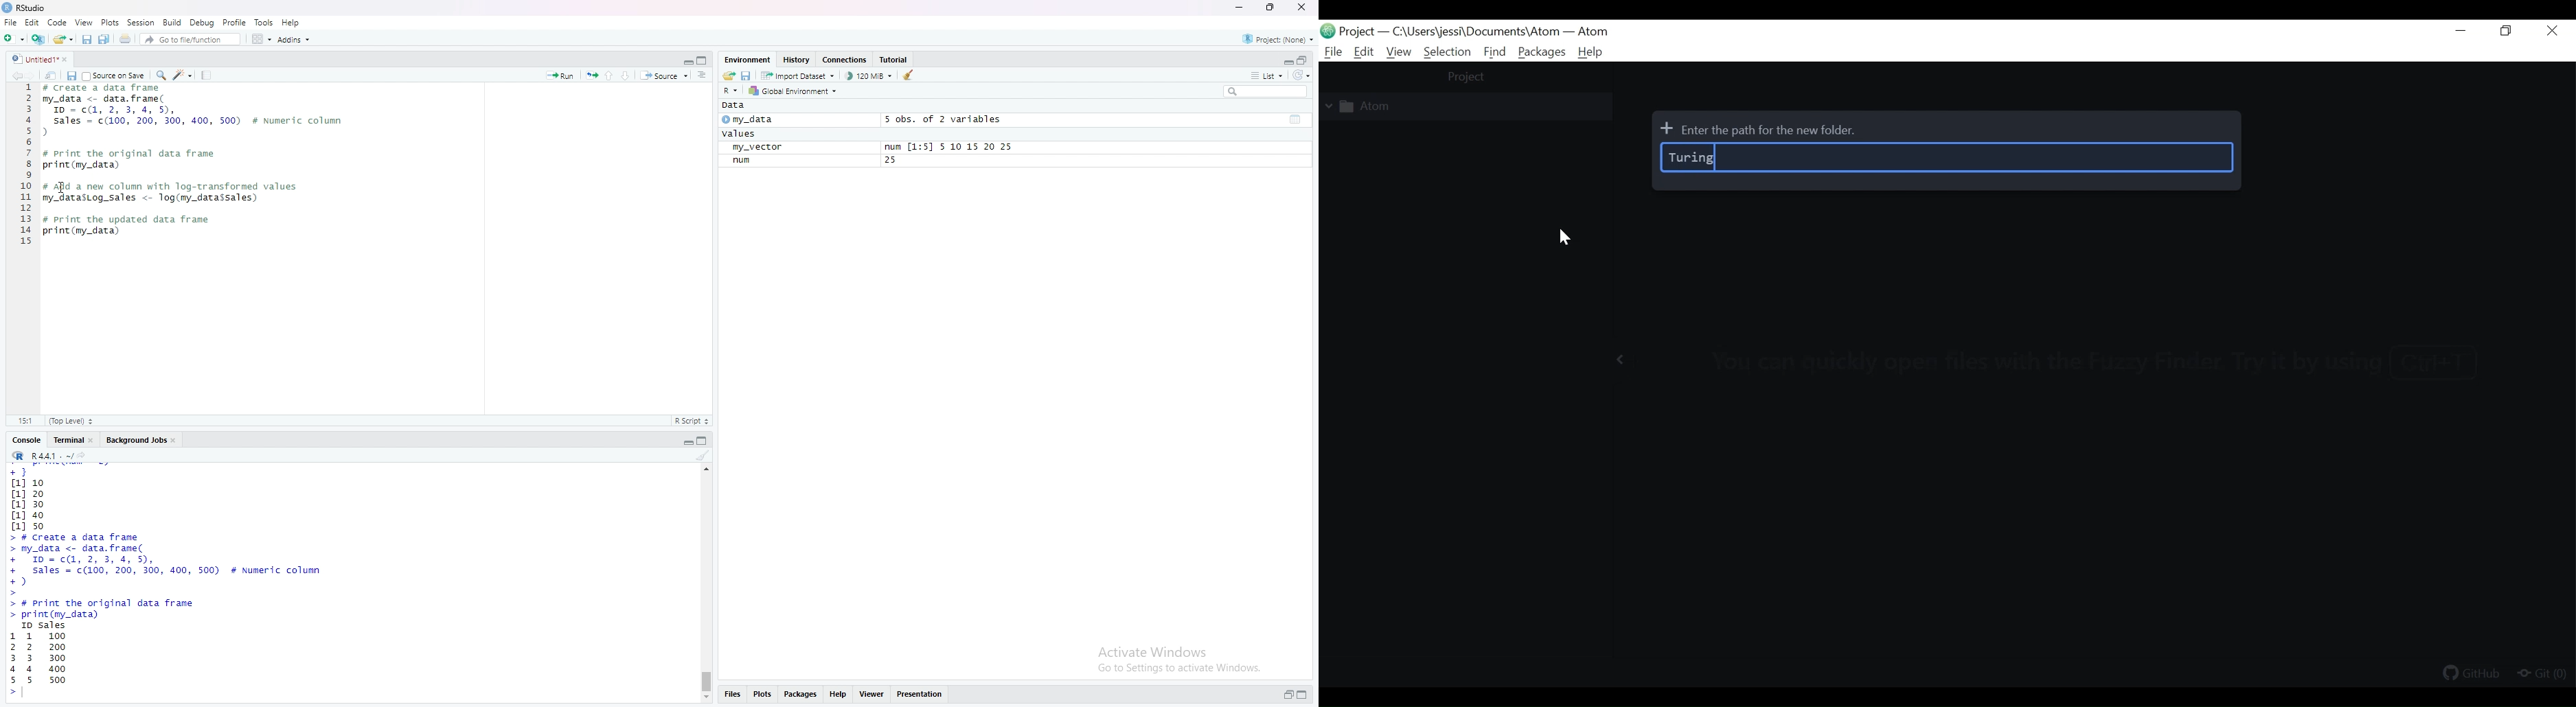  What do you see at coordinates (736, 695) in the screenshot?
I see `files` at bounding box center [736, 695].